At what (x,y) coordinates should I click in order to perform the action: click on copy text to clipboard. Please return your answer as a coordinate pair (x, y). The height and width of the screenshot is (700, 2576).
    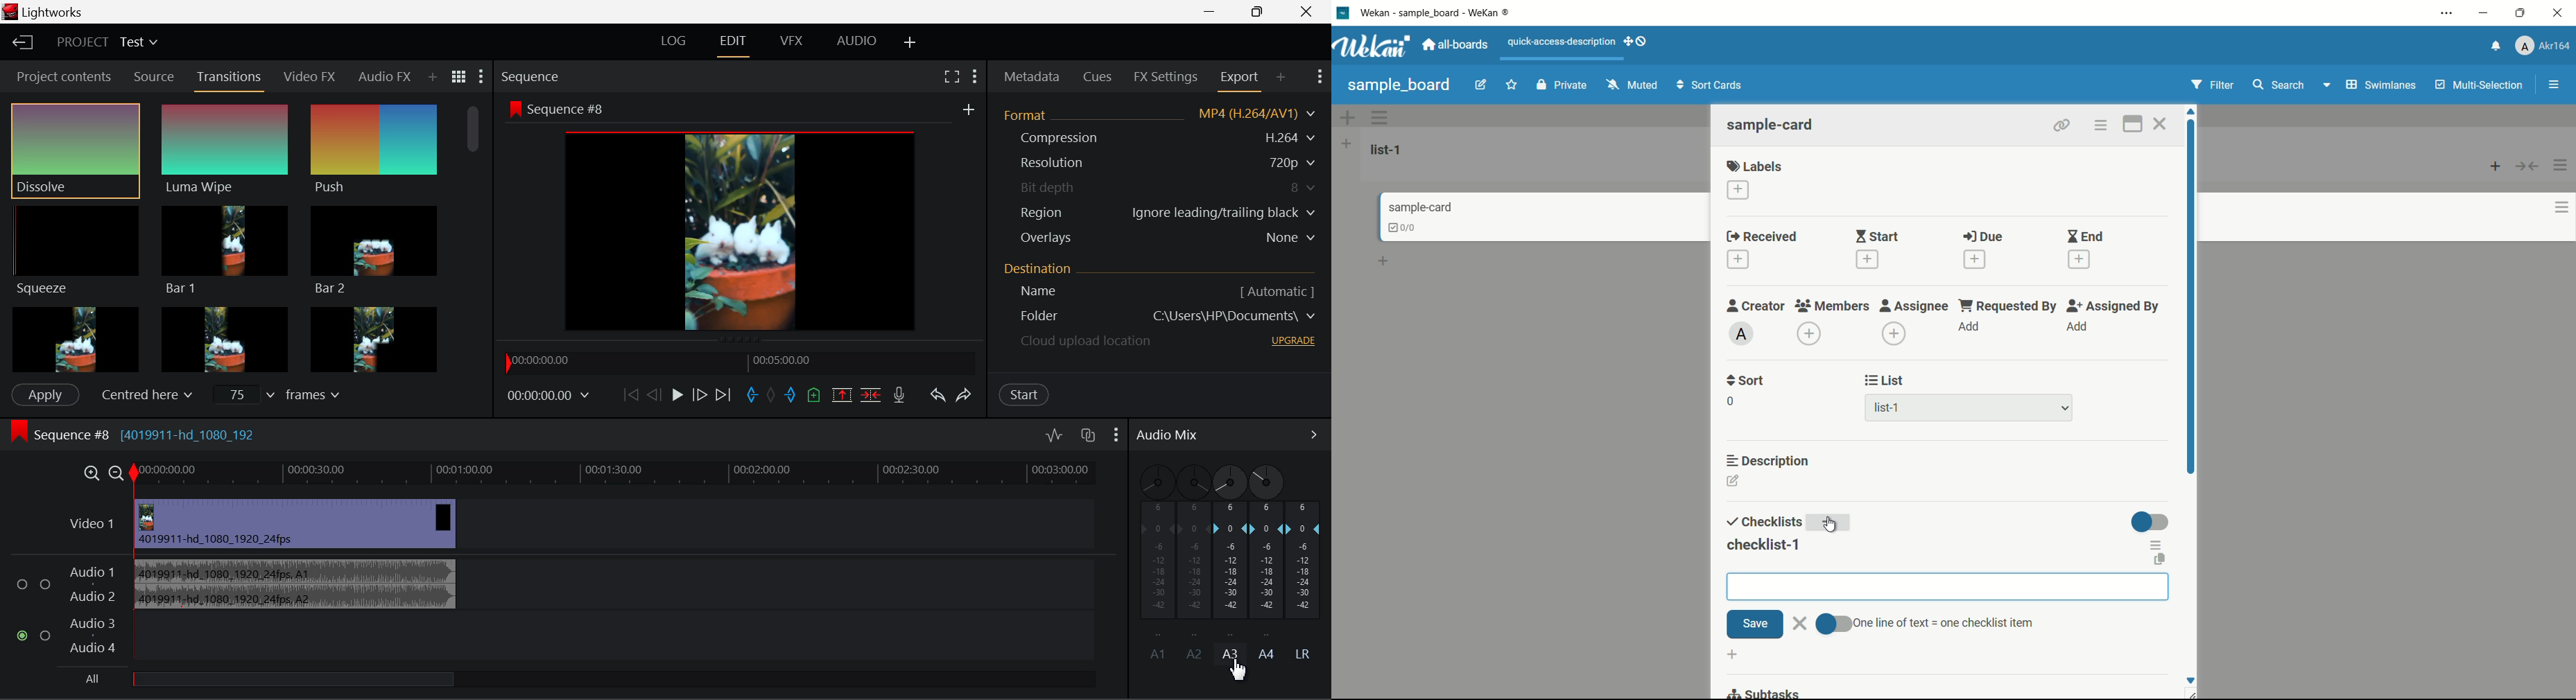
    Looking at the image, I should click on (2161, 561).